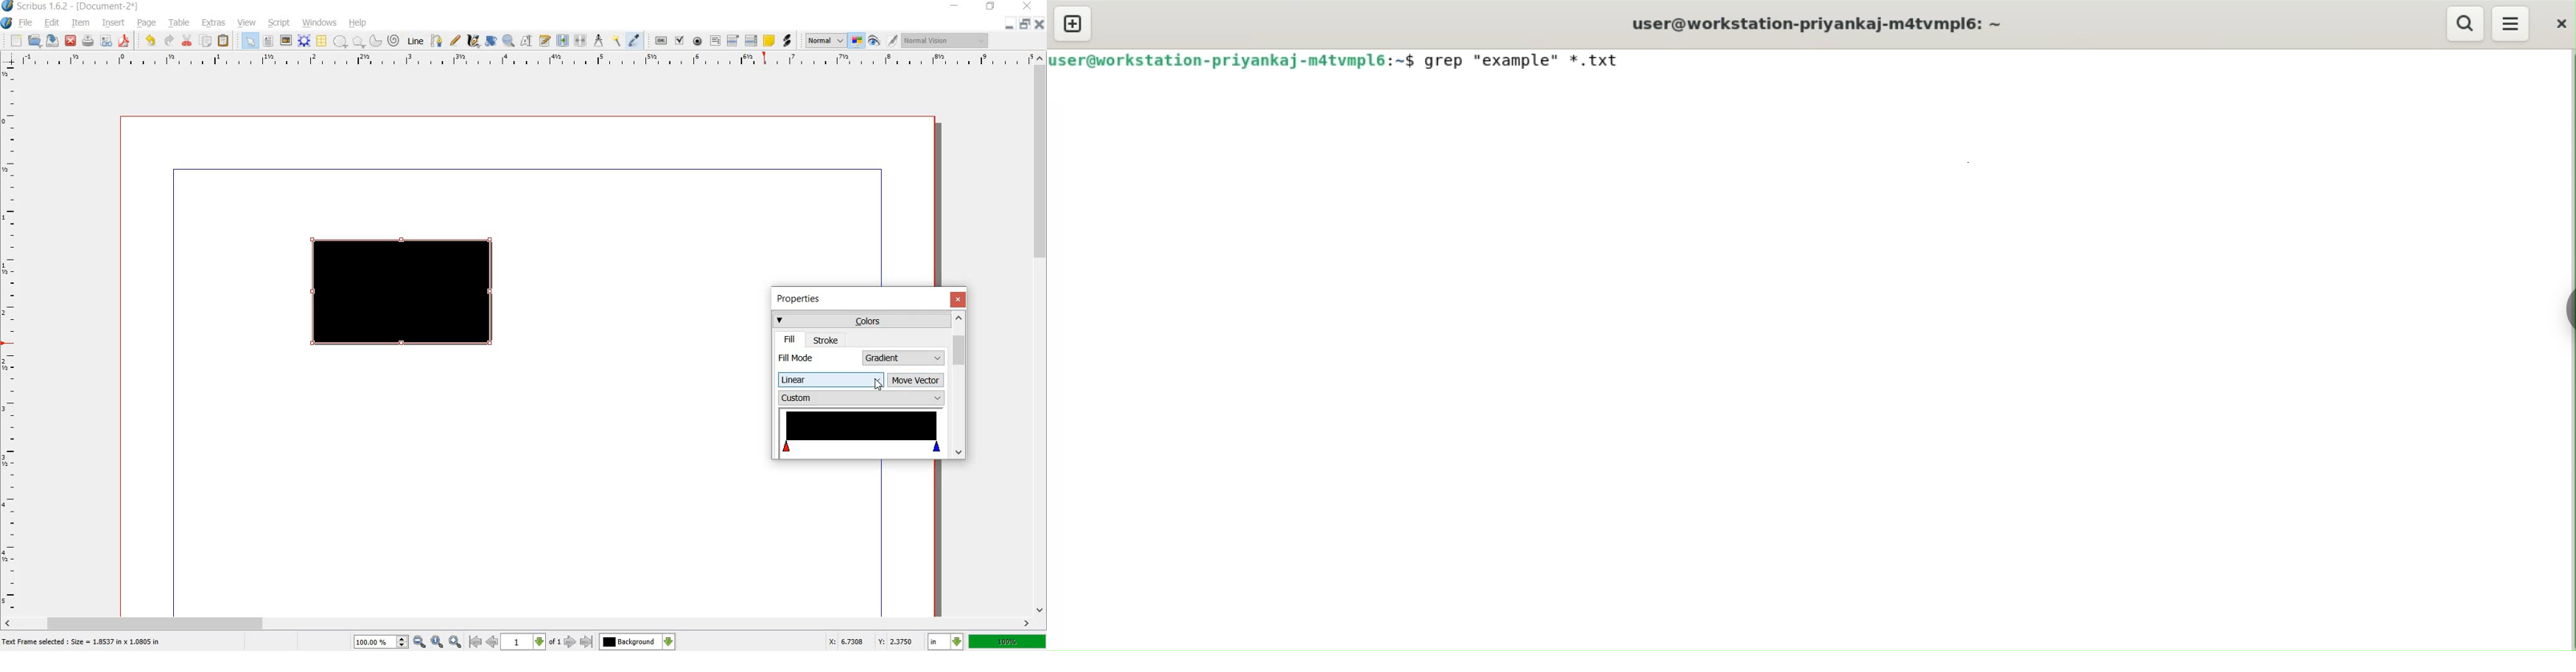 The height and width of the screenshot is (672, 2576). What do you see at coordinates (36, 41) in the screenshot?
I see `open` at bounding box center [36, 41].